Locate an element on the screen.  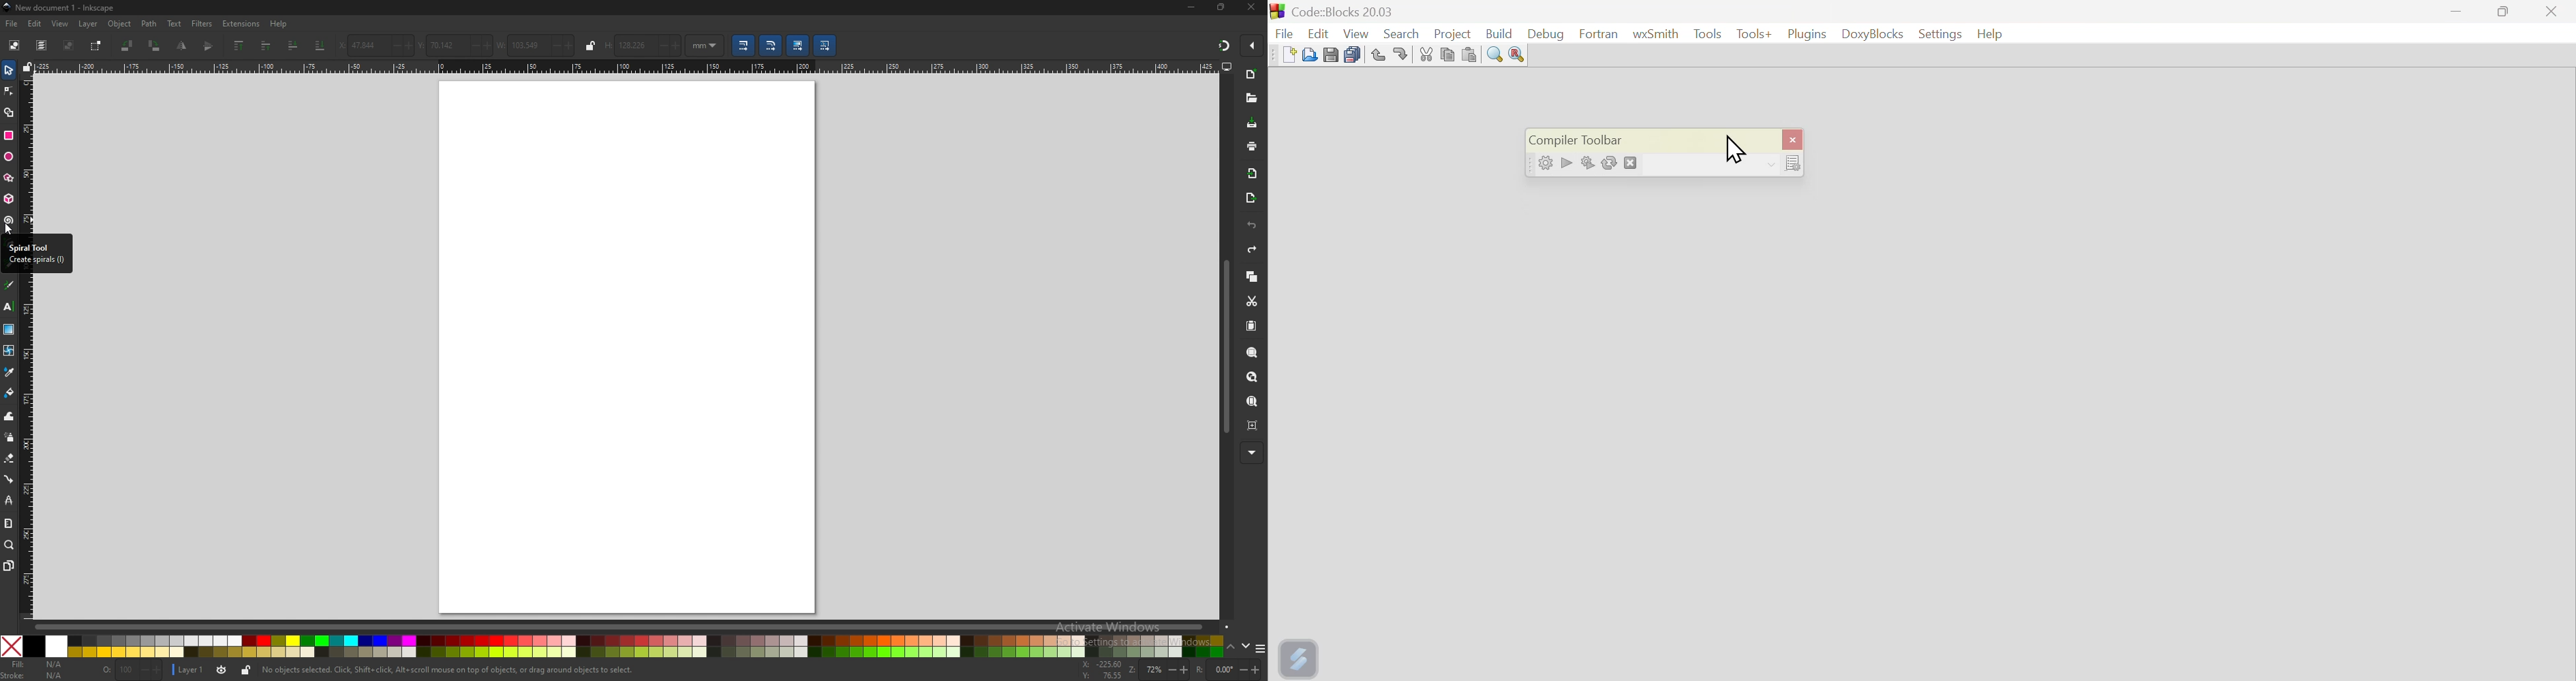
calligraphy is located at coordinates (10, 284).